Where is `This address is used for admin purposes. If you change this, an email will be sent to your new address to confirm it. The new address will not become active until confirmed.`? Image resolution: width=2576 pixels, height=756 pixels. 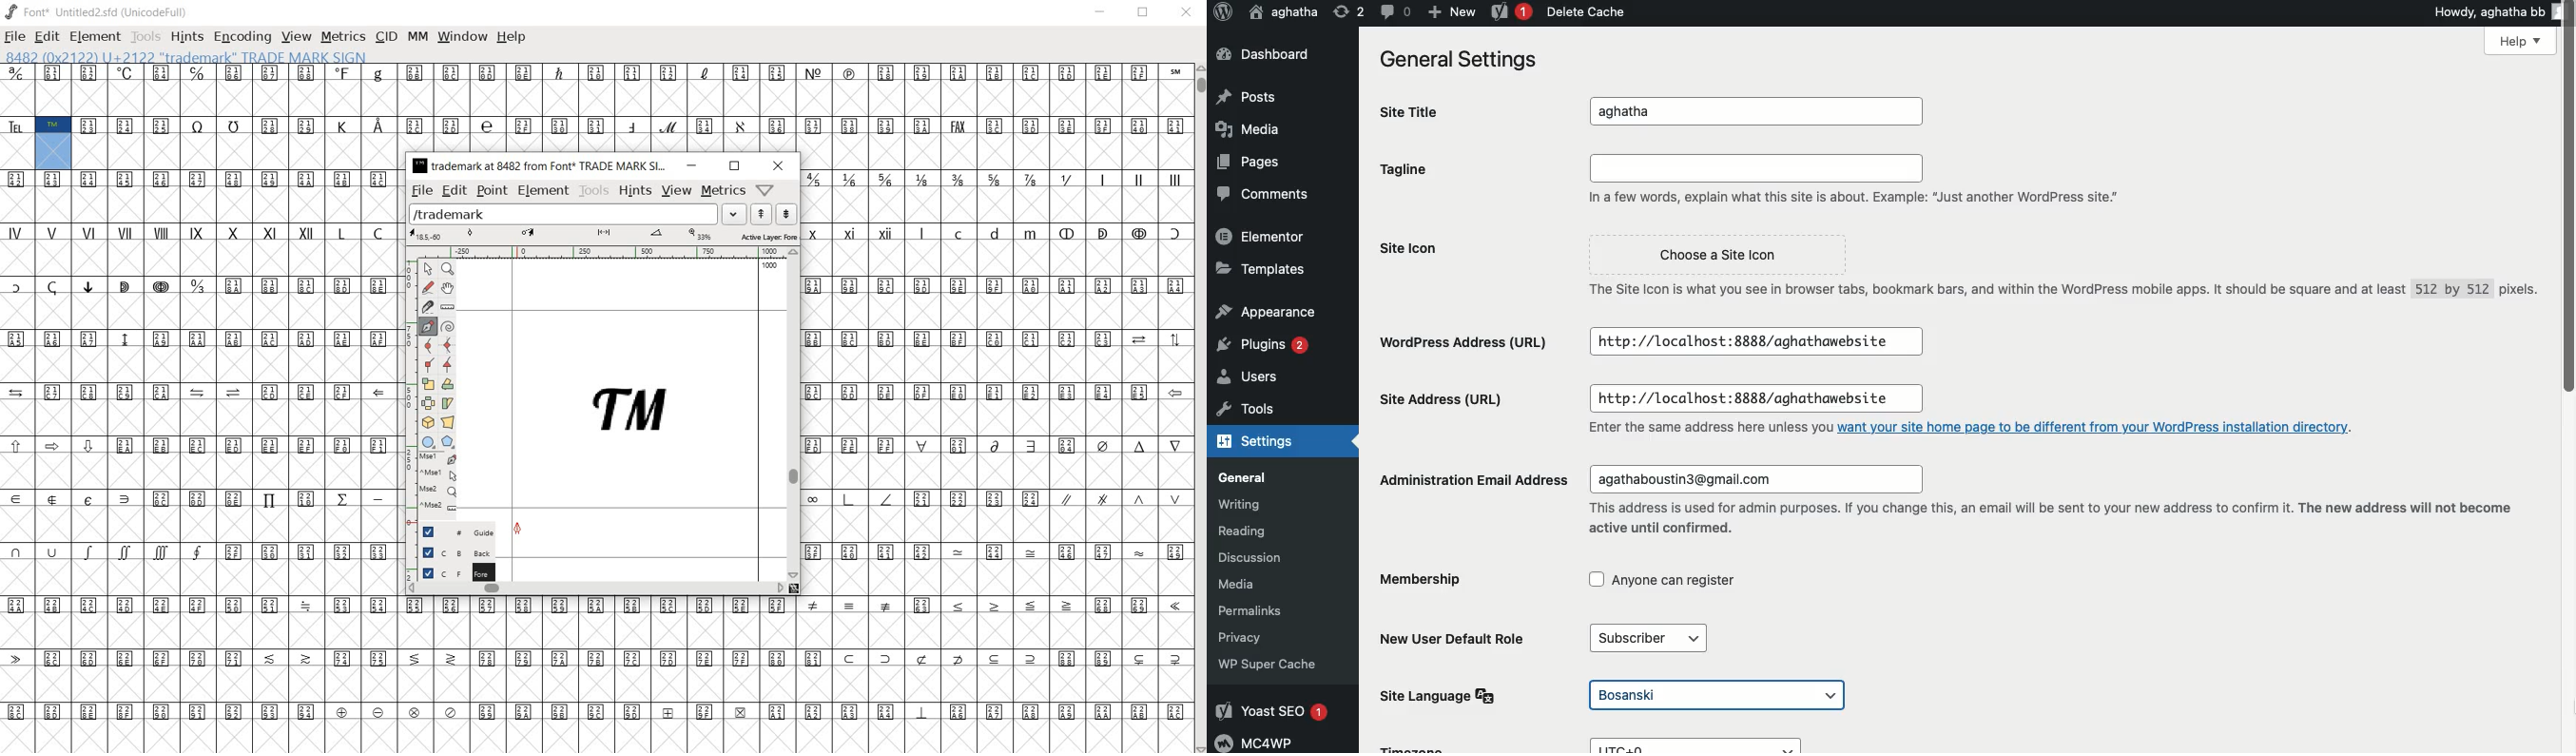
This address is used for admin purposes. If you change this, an email will be sent to your new address to confirm it. The new address will not become active until confirmed. is located at coordinates (2051, 518).